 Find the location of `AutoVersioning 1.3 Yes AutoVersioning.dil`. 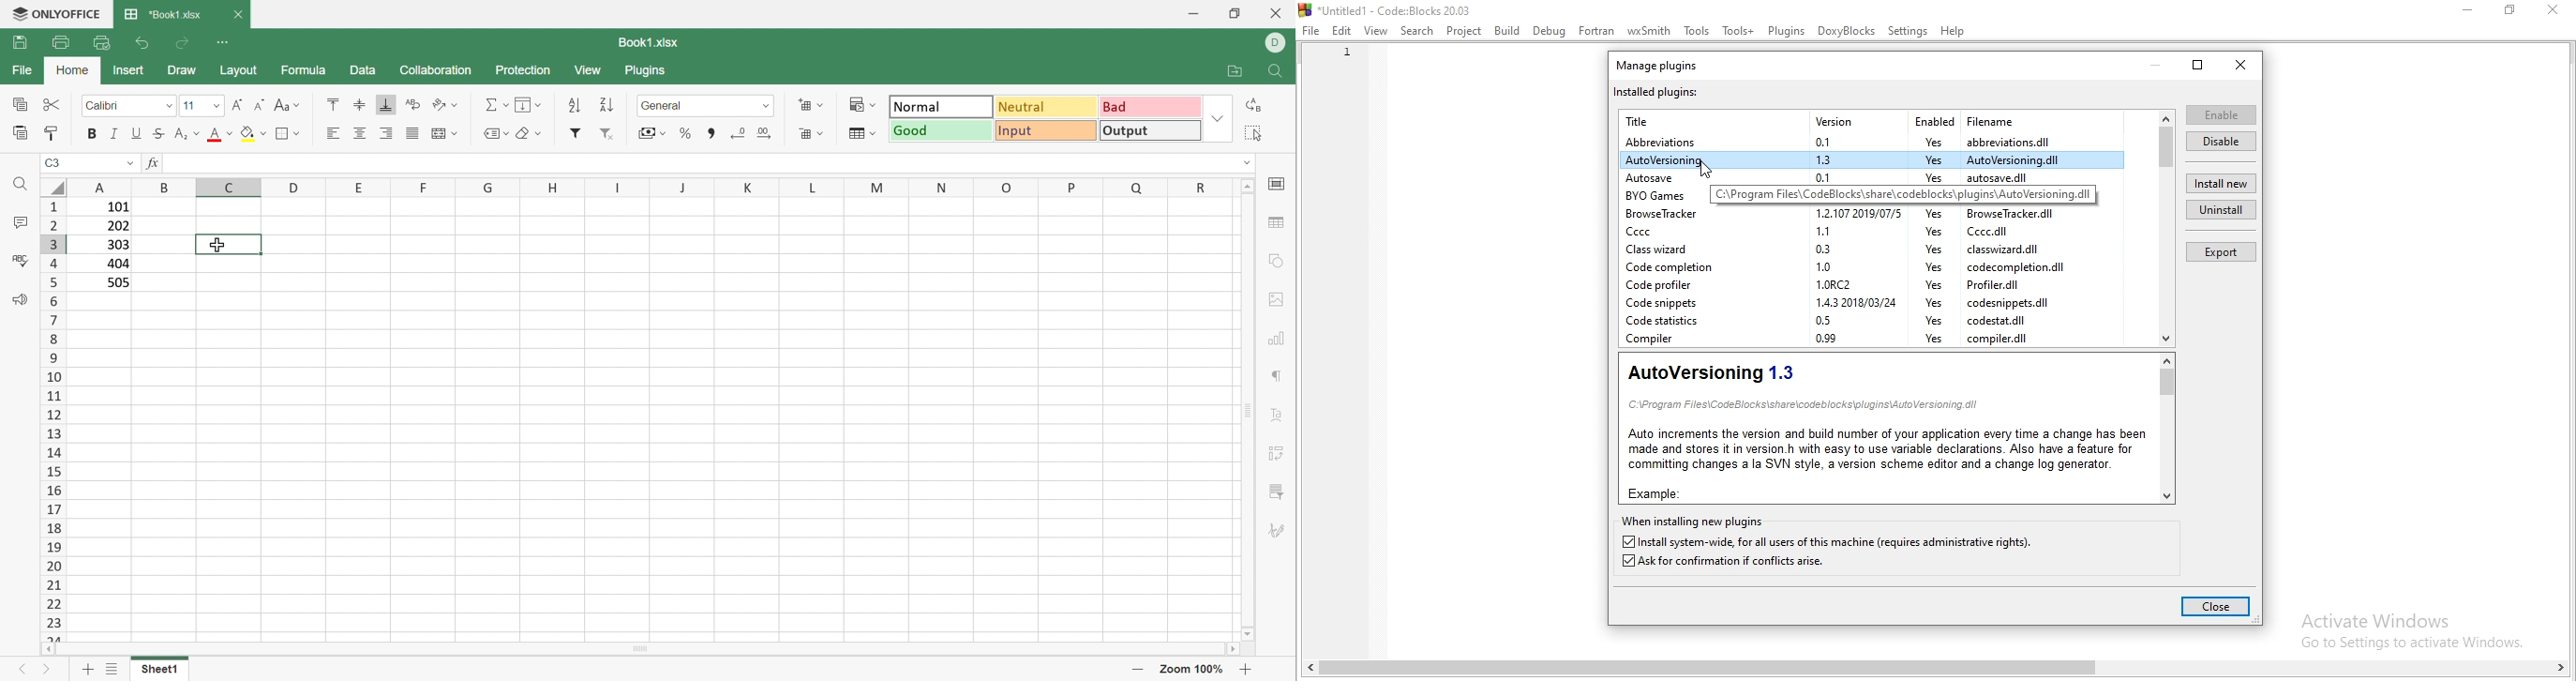

AutoVersioning 1.3 Yes AutoVersioning.dil is located at coordinates (1845, 159).